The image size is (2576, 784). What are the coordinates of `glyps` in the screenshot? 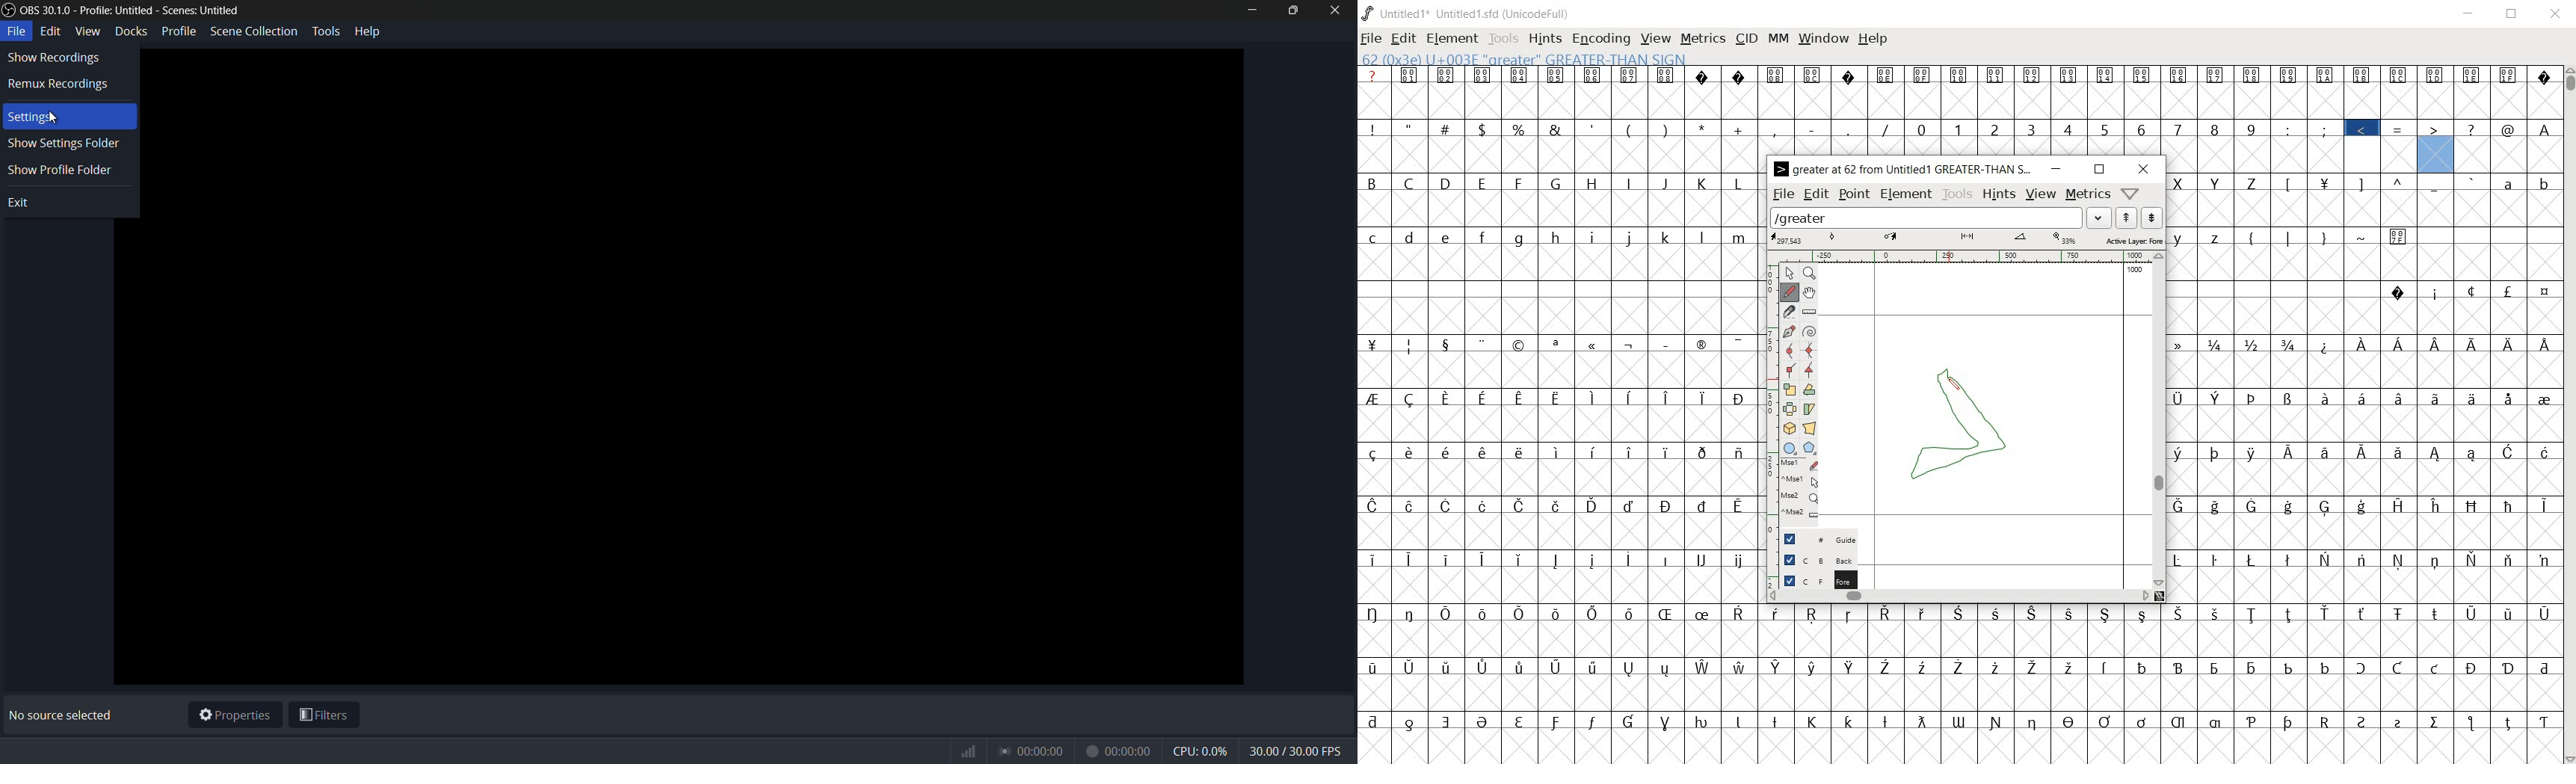 It's located at (2417, 91).